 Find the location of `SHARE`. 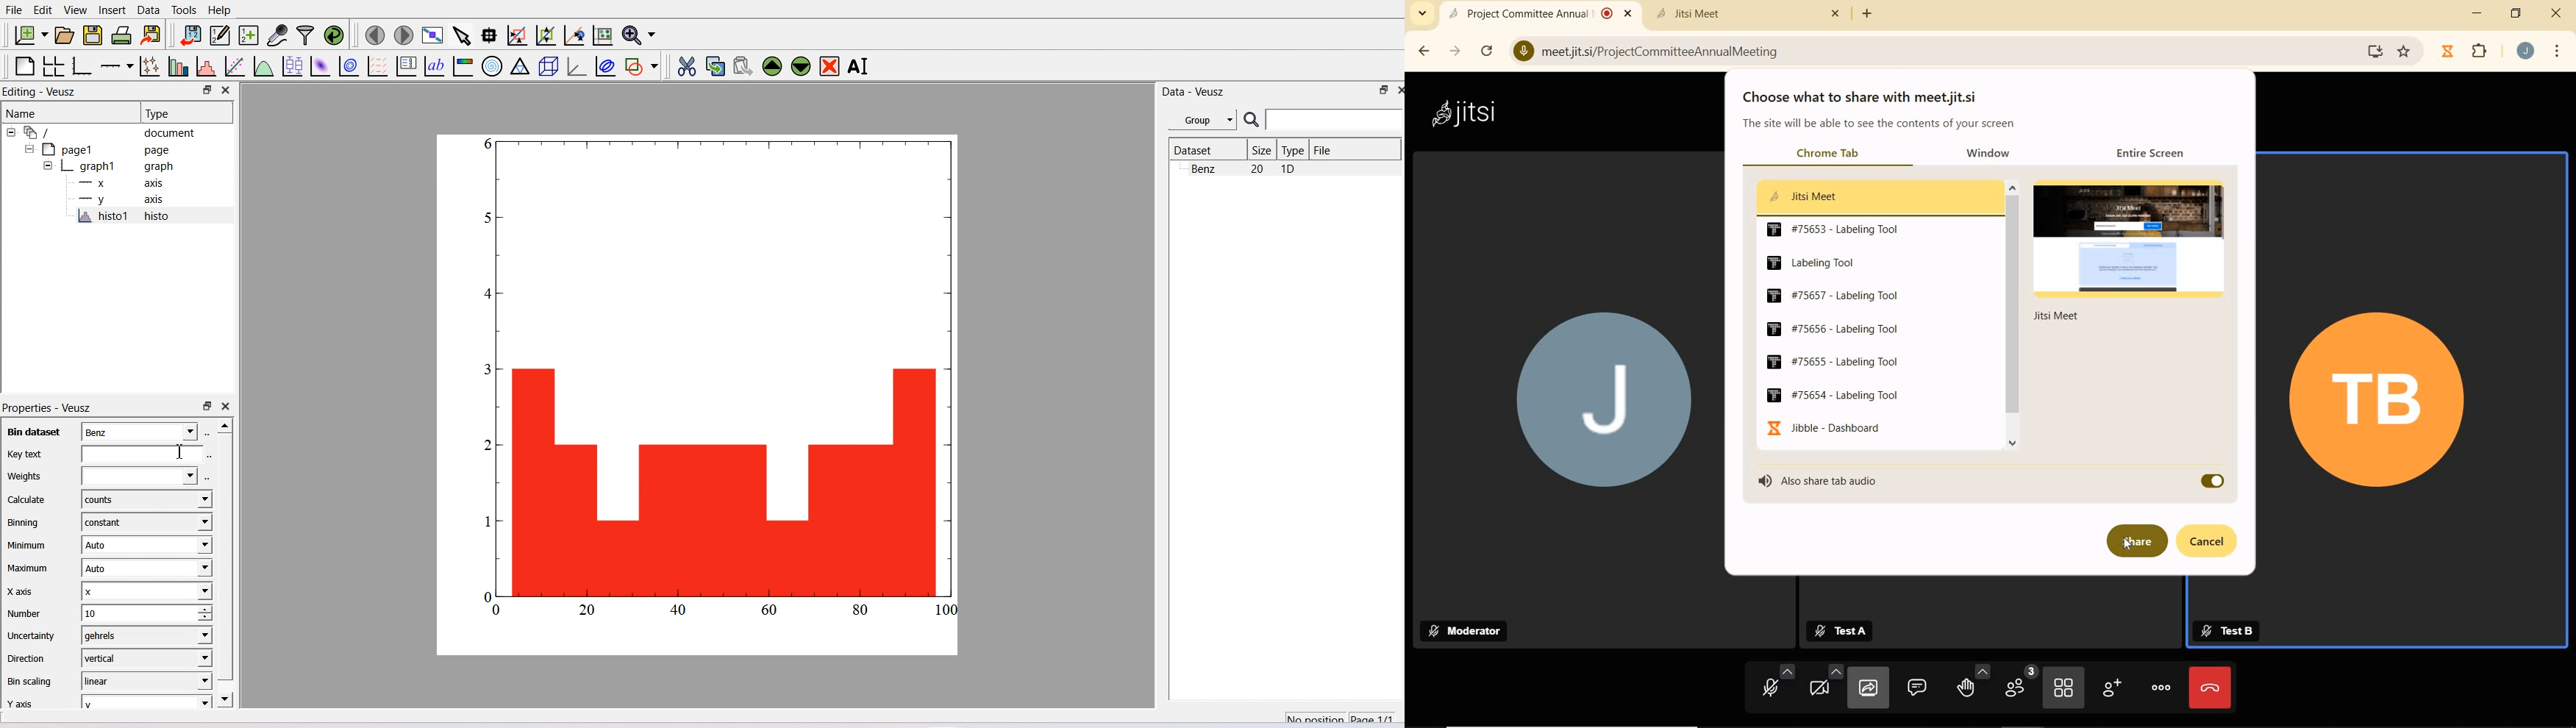

SHARE is located at coordinates (2135, 541).